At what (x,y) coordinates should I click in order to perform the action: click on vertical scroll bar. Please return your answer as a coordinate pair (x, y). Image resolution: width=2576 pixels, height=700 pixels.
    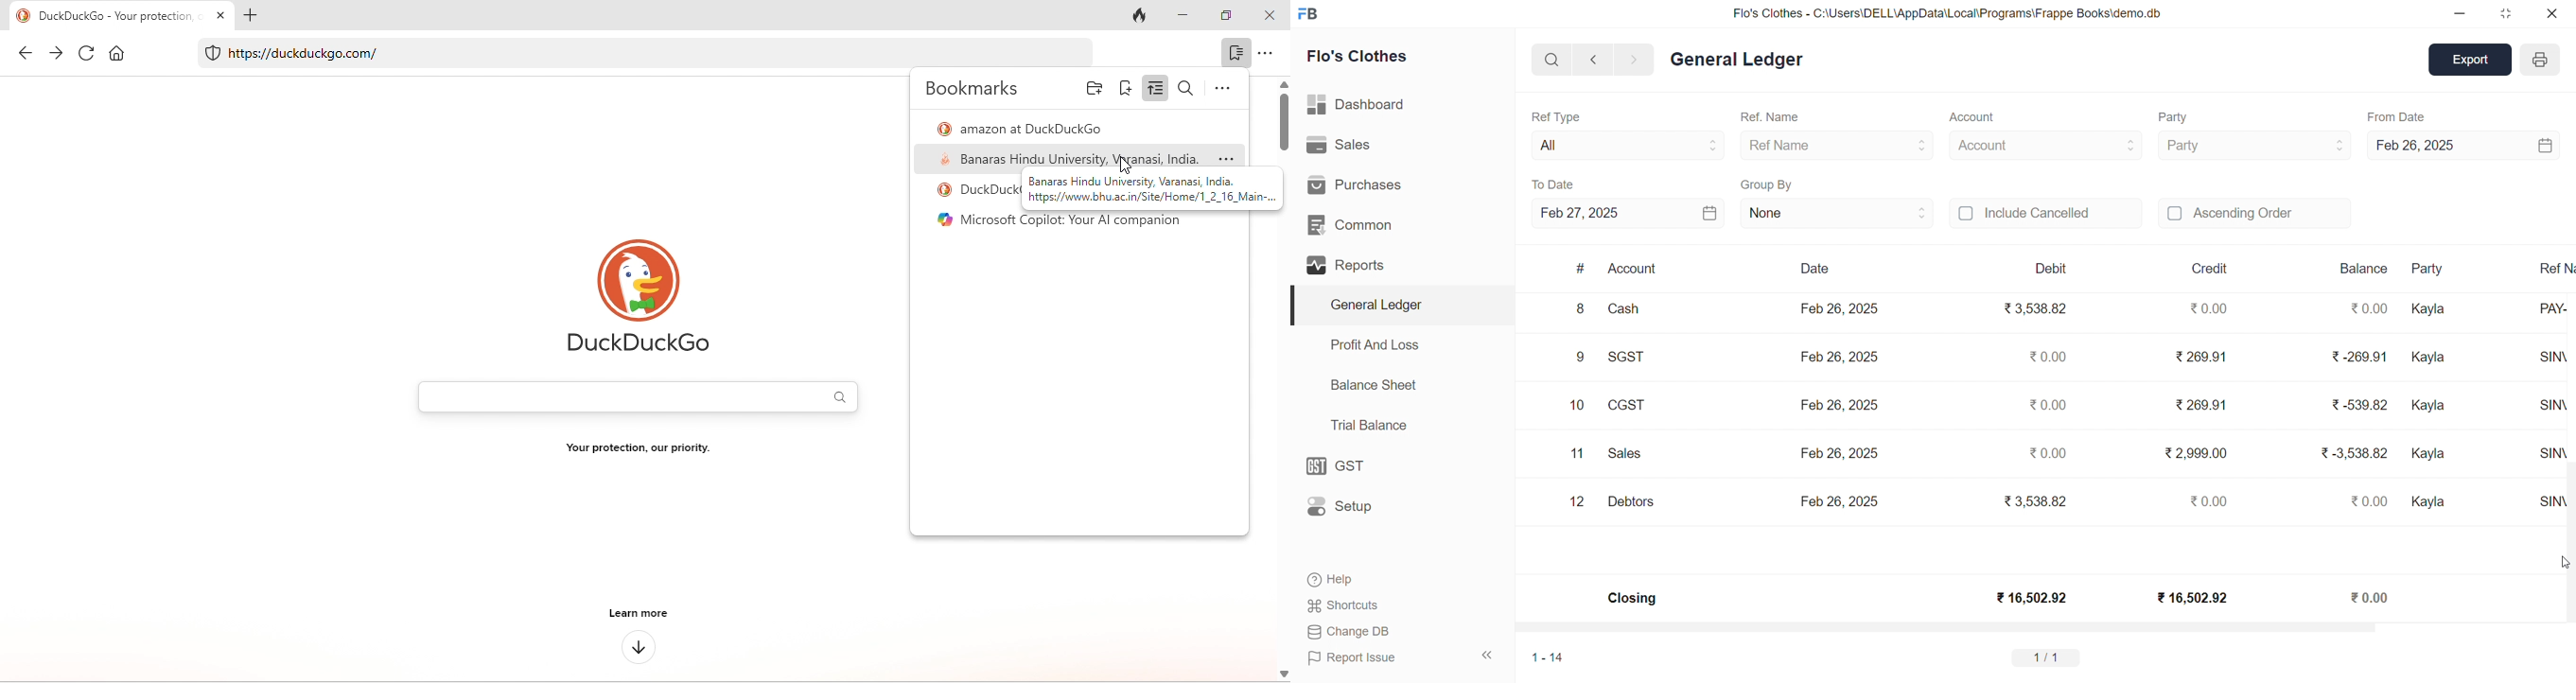
    Looking at the image, I should click on (1282, 115).